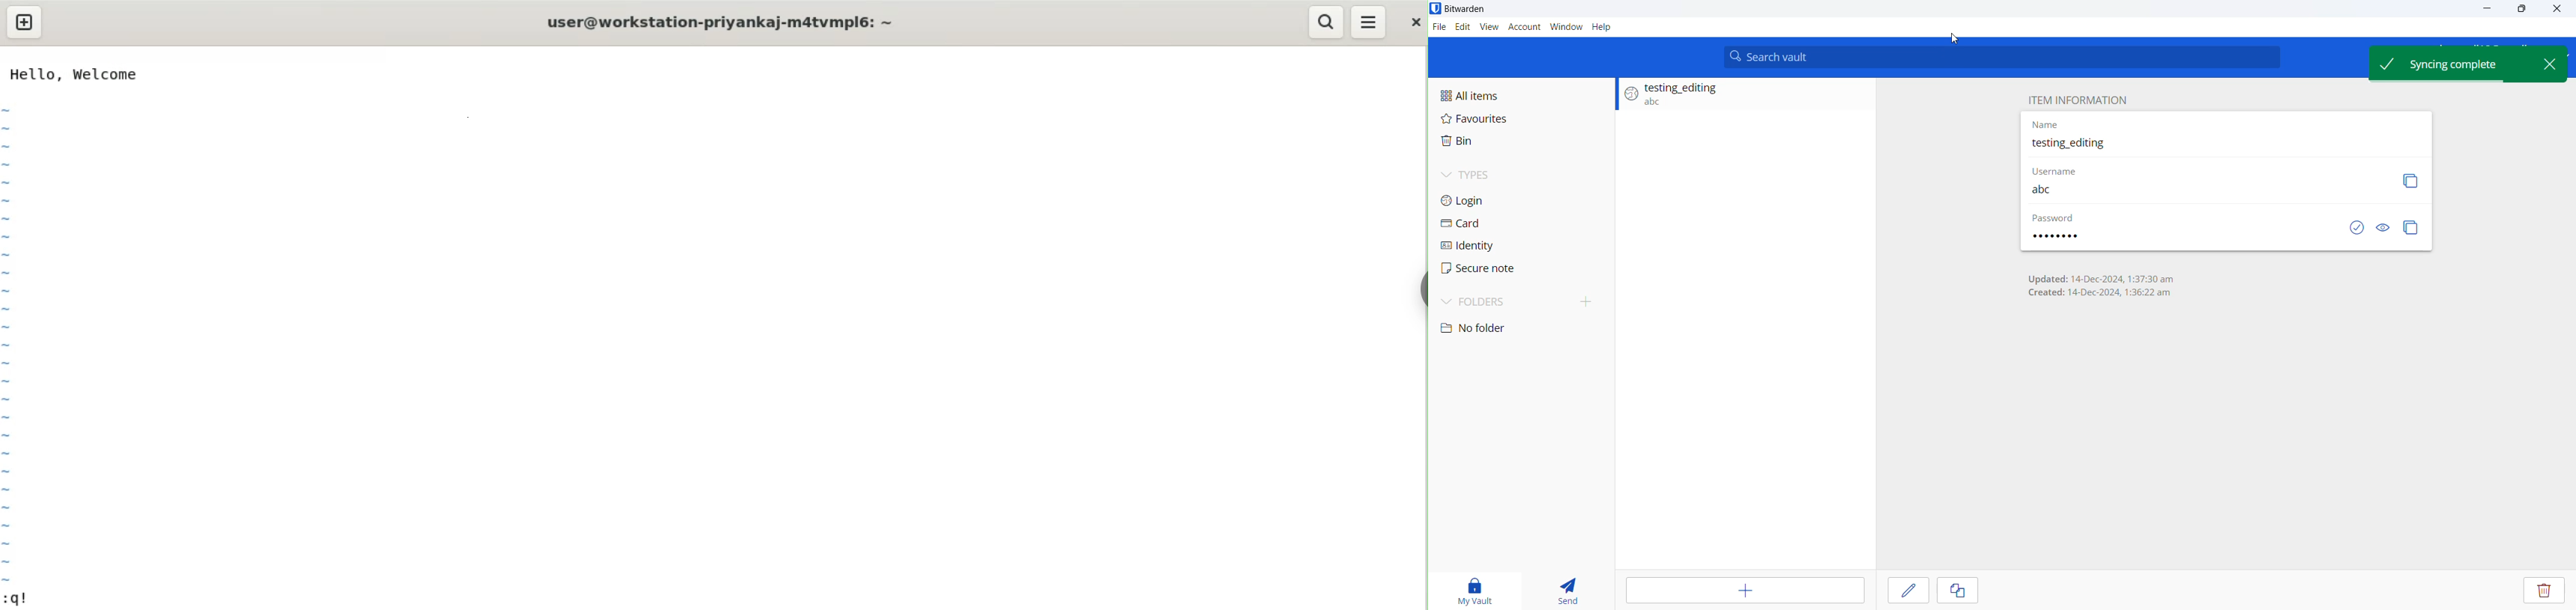 The image size is (2576, 616). What do you see at coordinates (2080, 100) in the screenshot?
I see `Item information heading` at bounding box center [2080, 100].